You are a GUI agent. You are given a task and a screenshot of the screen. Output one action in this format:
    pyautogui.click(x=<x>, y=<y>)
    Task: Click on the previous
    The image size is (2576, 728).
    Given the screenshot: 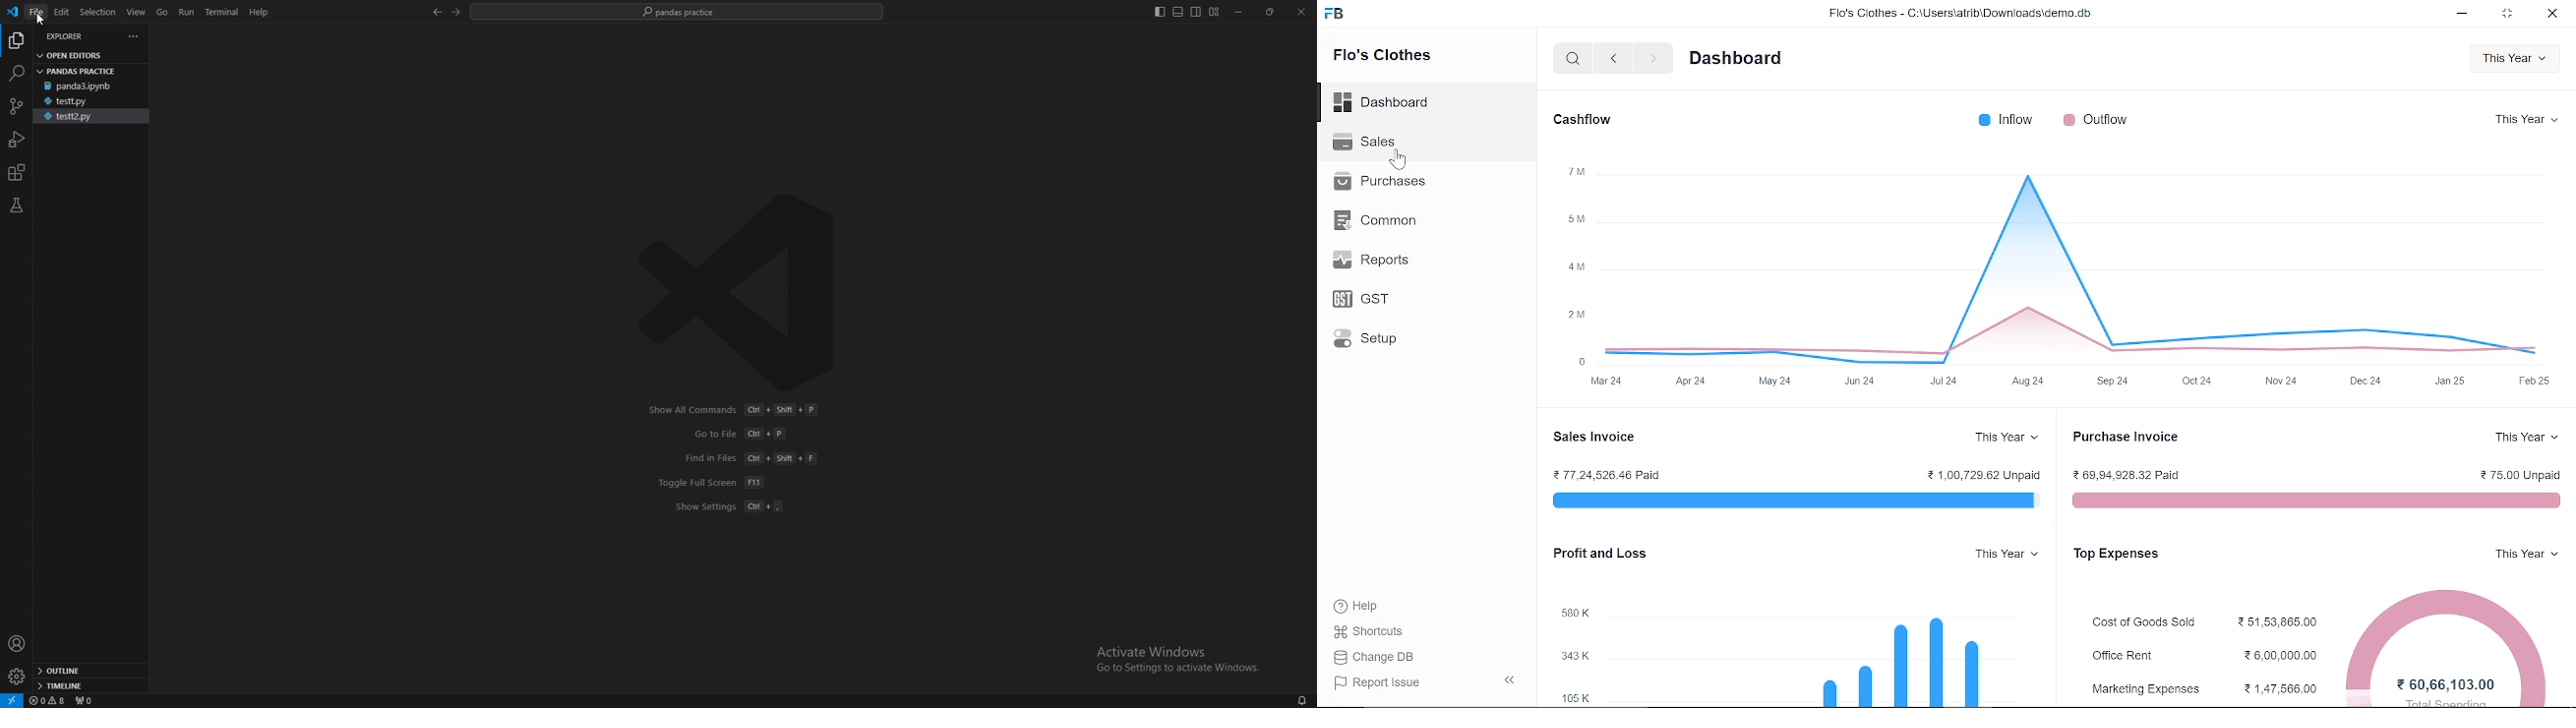 What is the action you would take?
    pyautogui.click(x=1614, y=60)
    